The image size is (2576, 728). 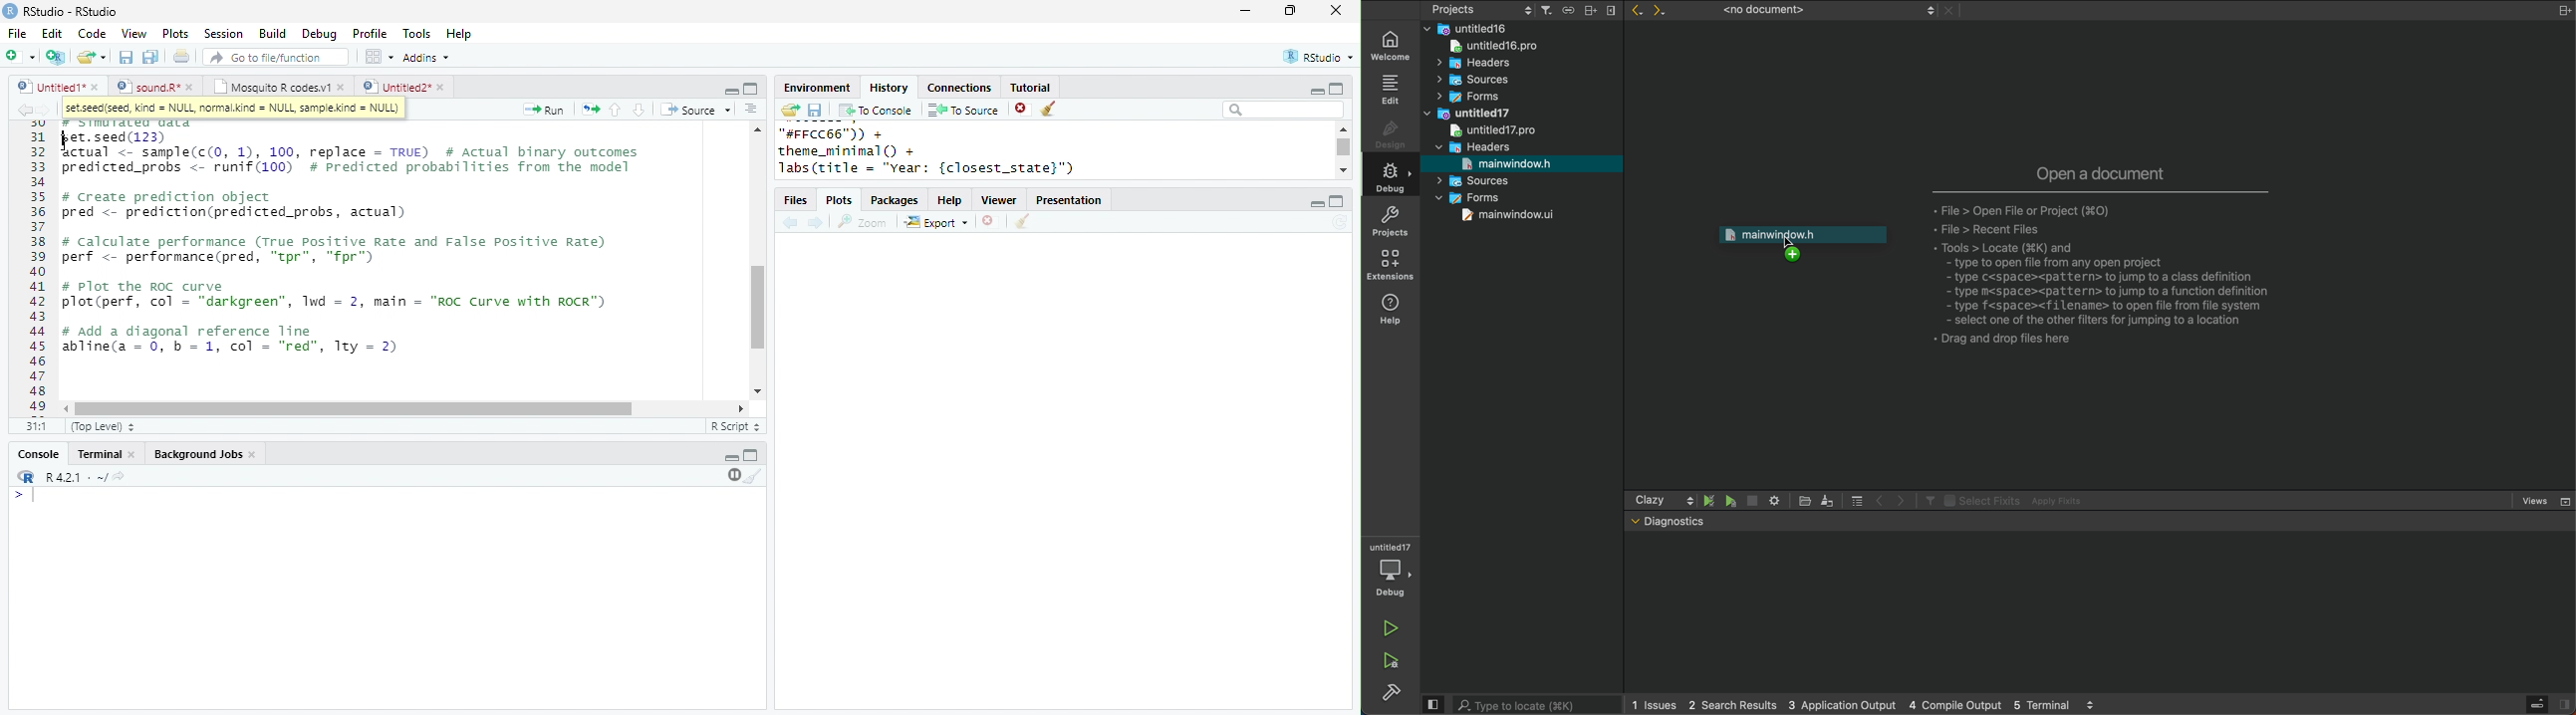 What do you see at coordinates (863, 222) in the screenshot?
I see `Zoom` at bounding box center [863, 222].